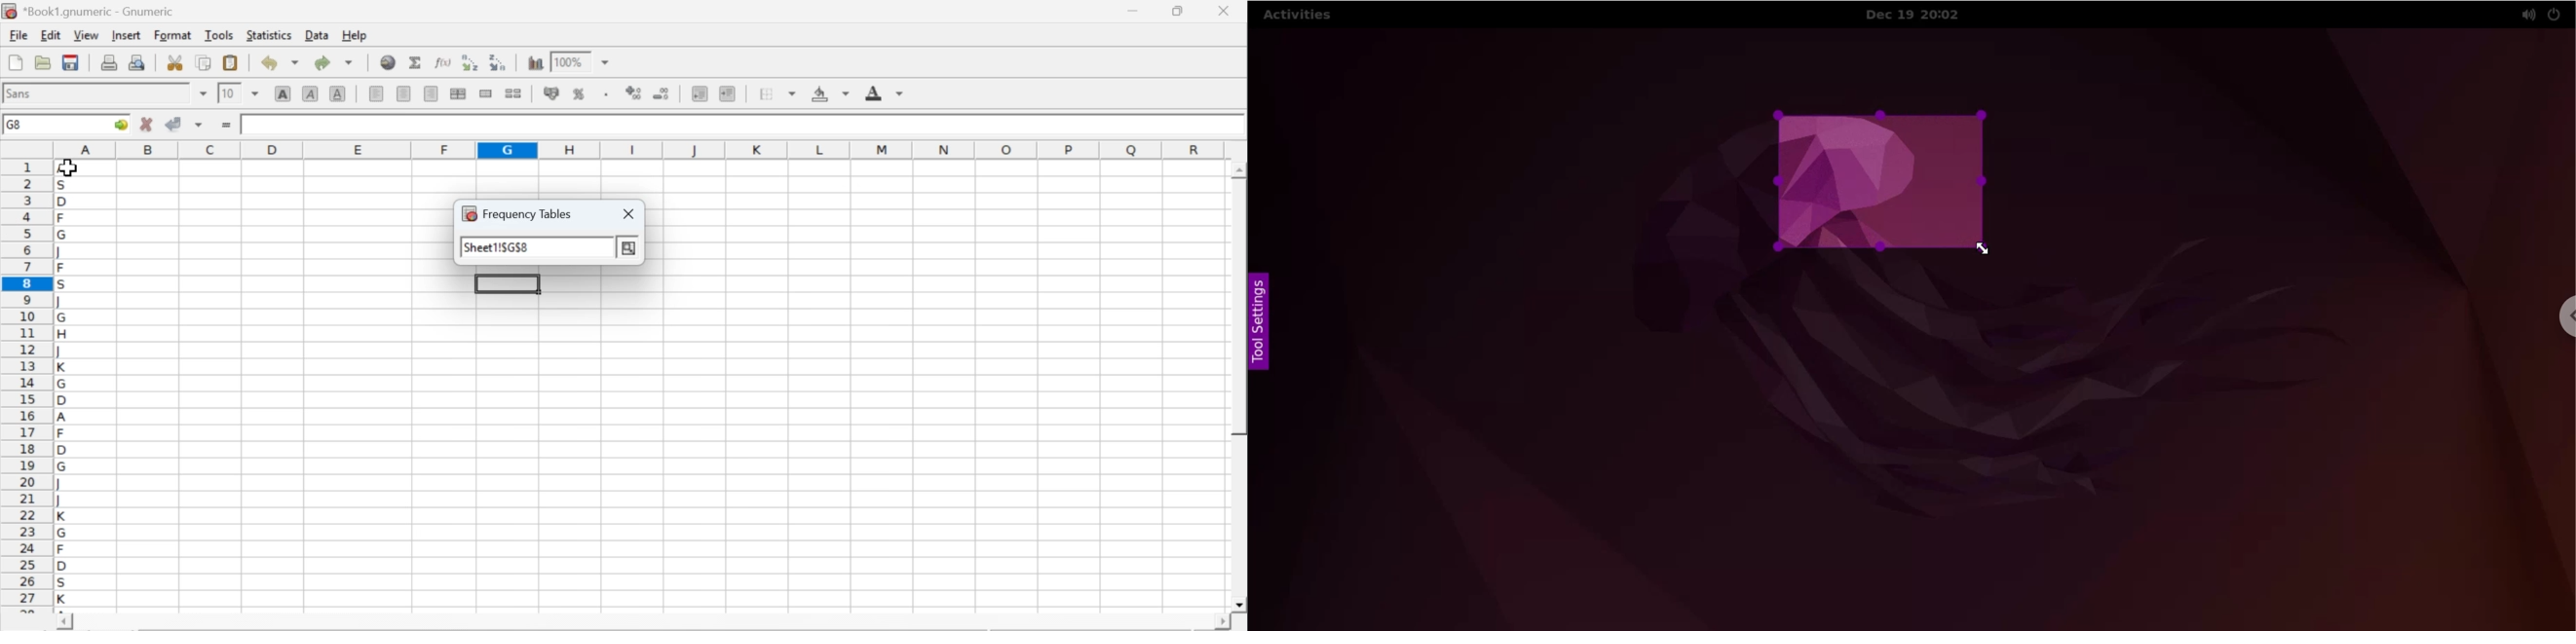  Describe the element at coordinates (51, 35) in the screenshot. I see `edit` at that location.